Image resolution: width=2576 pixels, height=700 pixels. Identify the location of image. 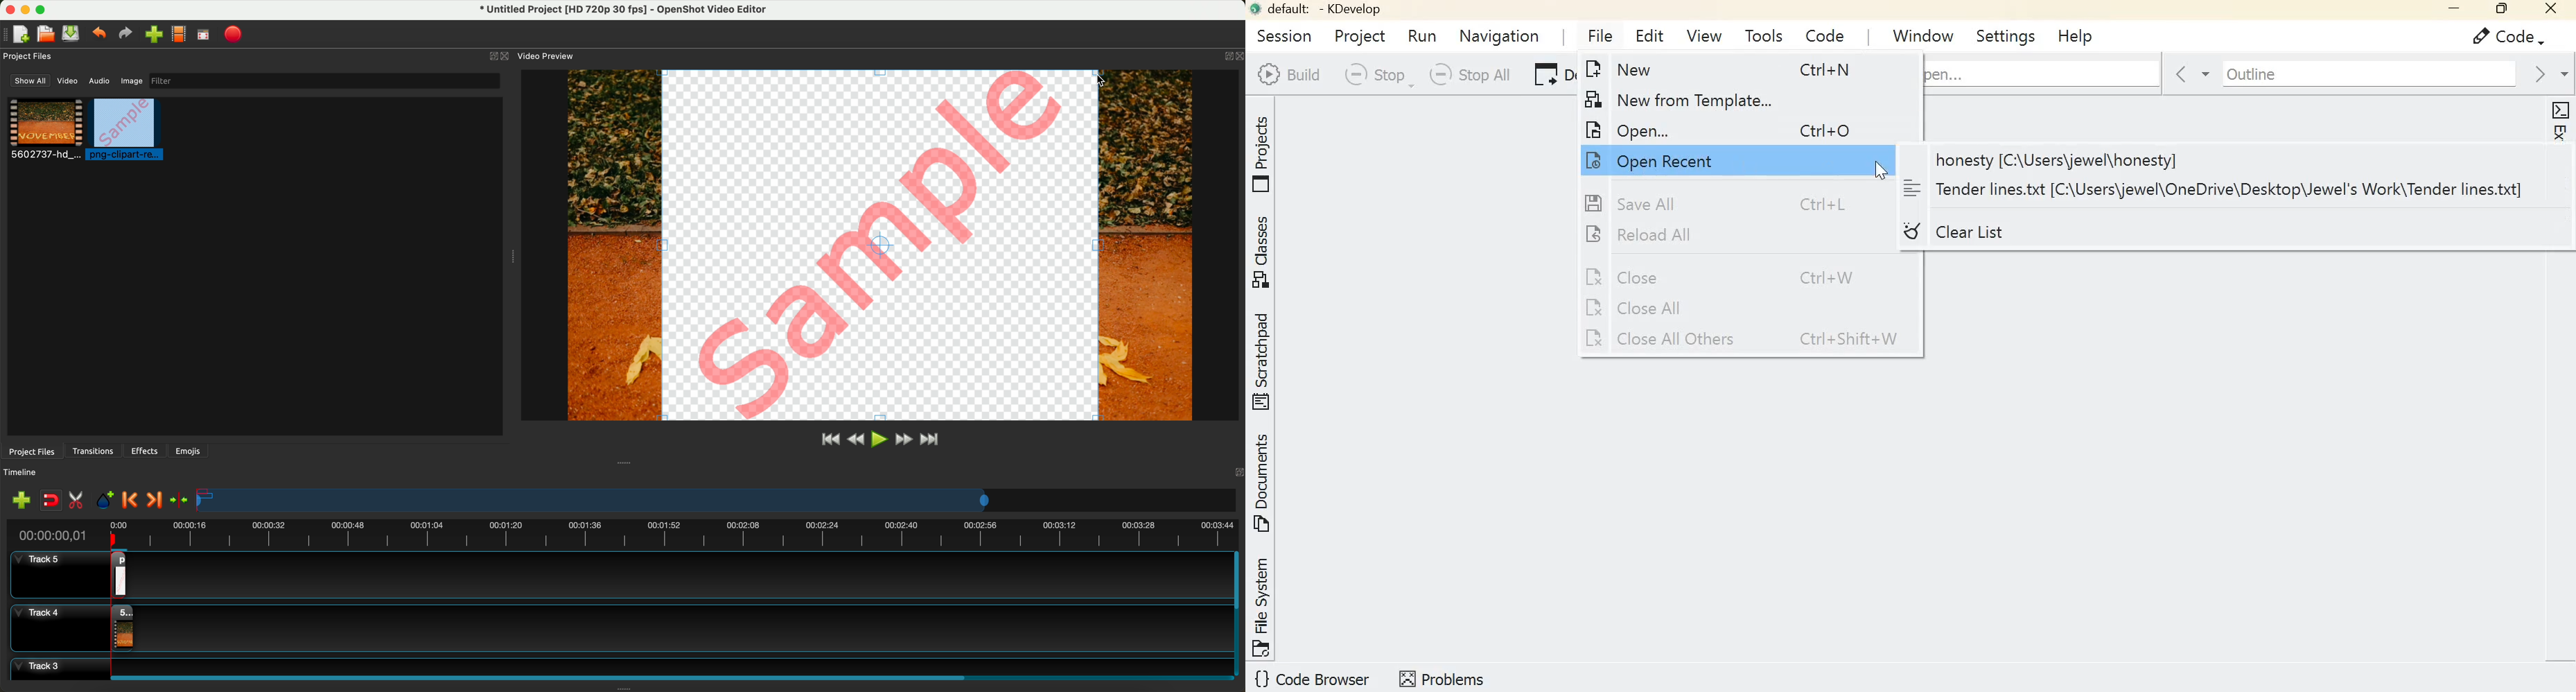
(130, 82).